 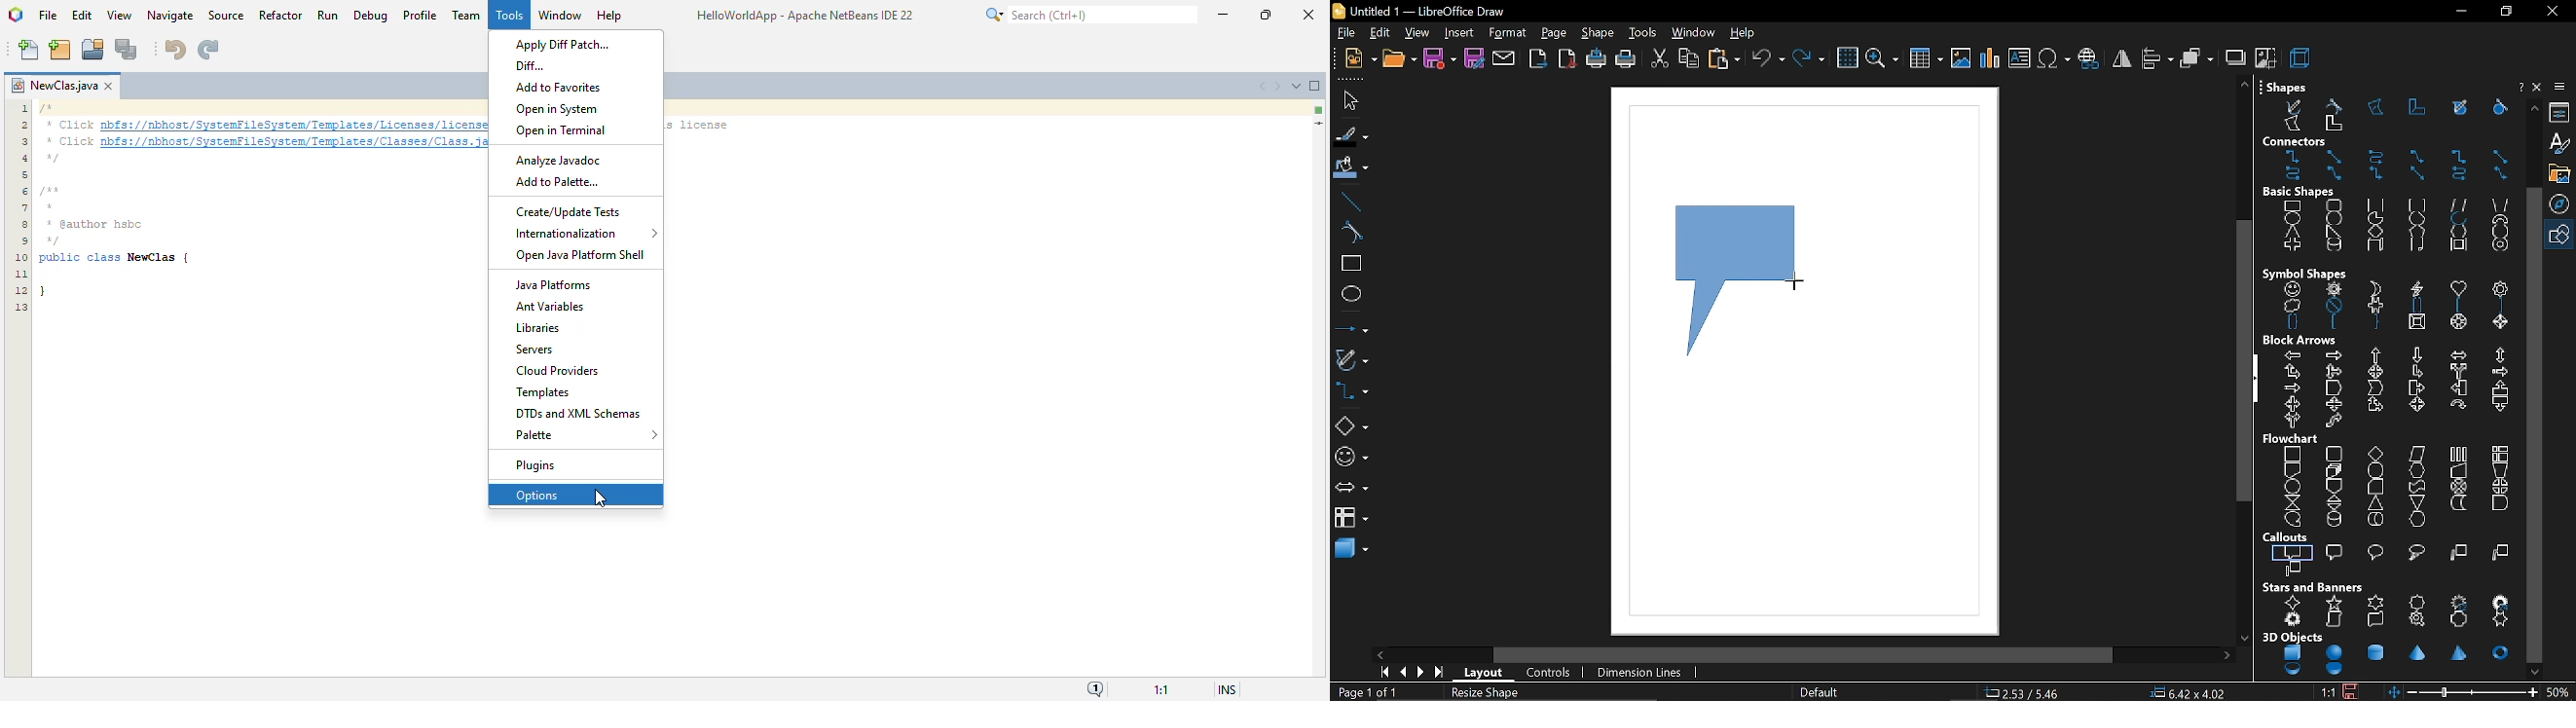 What do you see at coordinates (2455, 245) in the screenshot?
I see `frame` at bounding box center [2455, 245].